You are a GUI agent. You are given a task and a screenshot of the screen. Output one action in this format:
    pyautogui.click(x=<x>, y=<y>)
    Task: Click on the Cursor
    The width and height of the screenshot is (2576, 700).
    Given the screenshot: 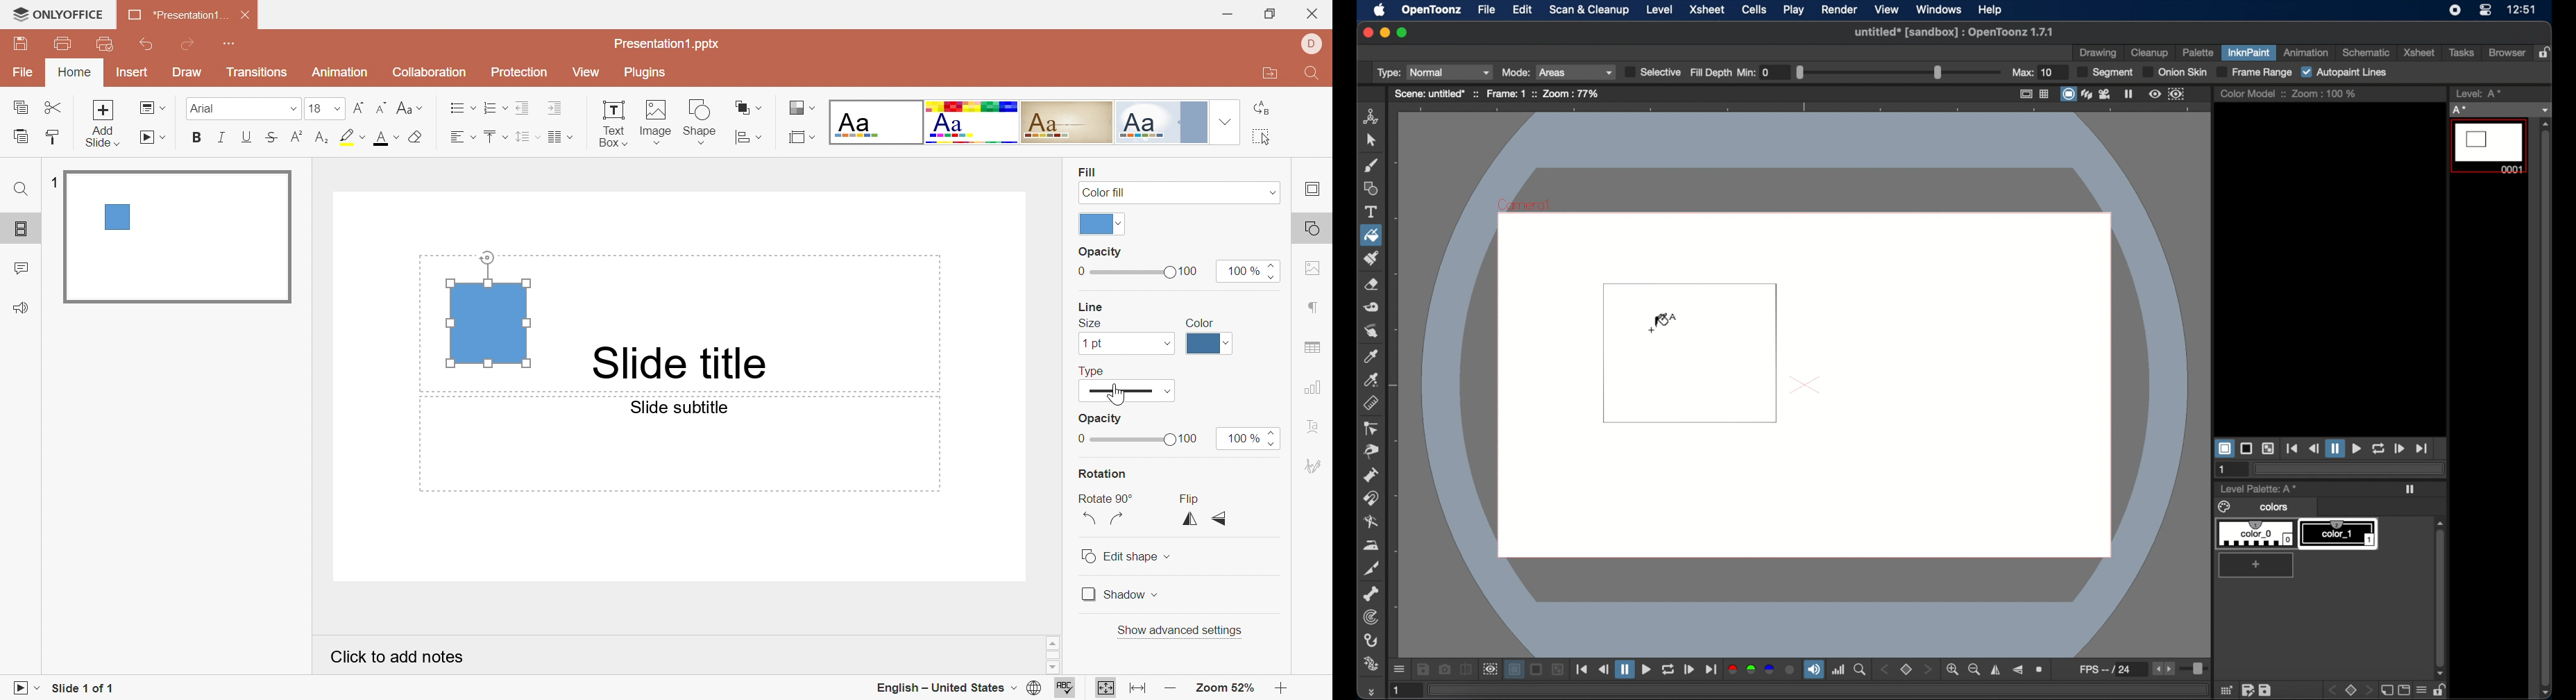 What is the action you would take?
    pyautogui.click(x=1115, y=394)
    